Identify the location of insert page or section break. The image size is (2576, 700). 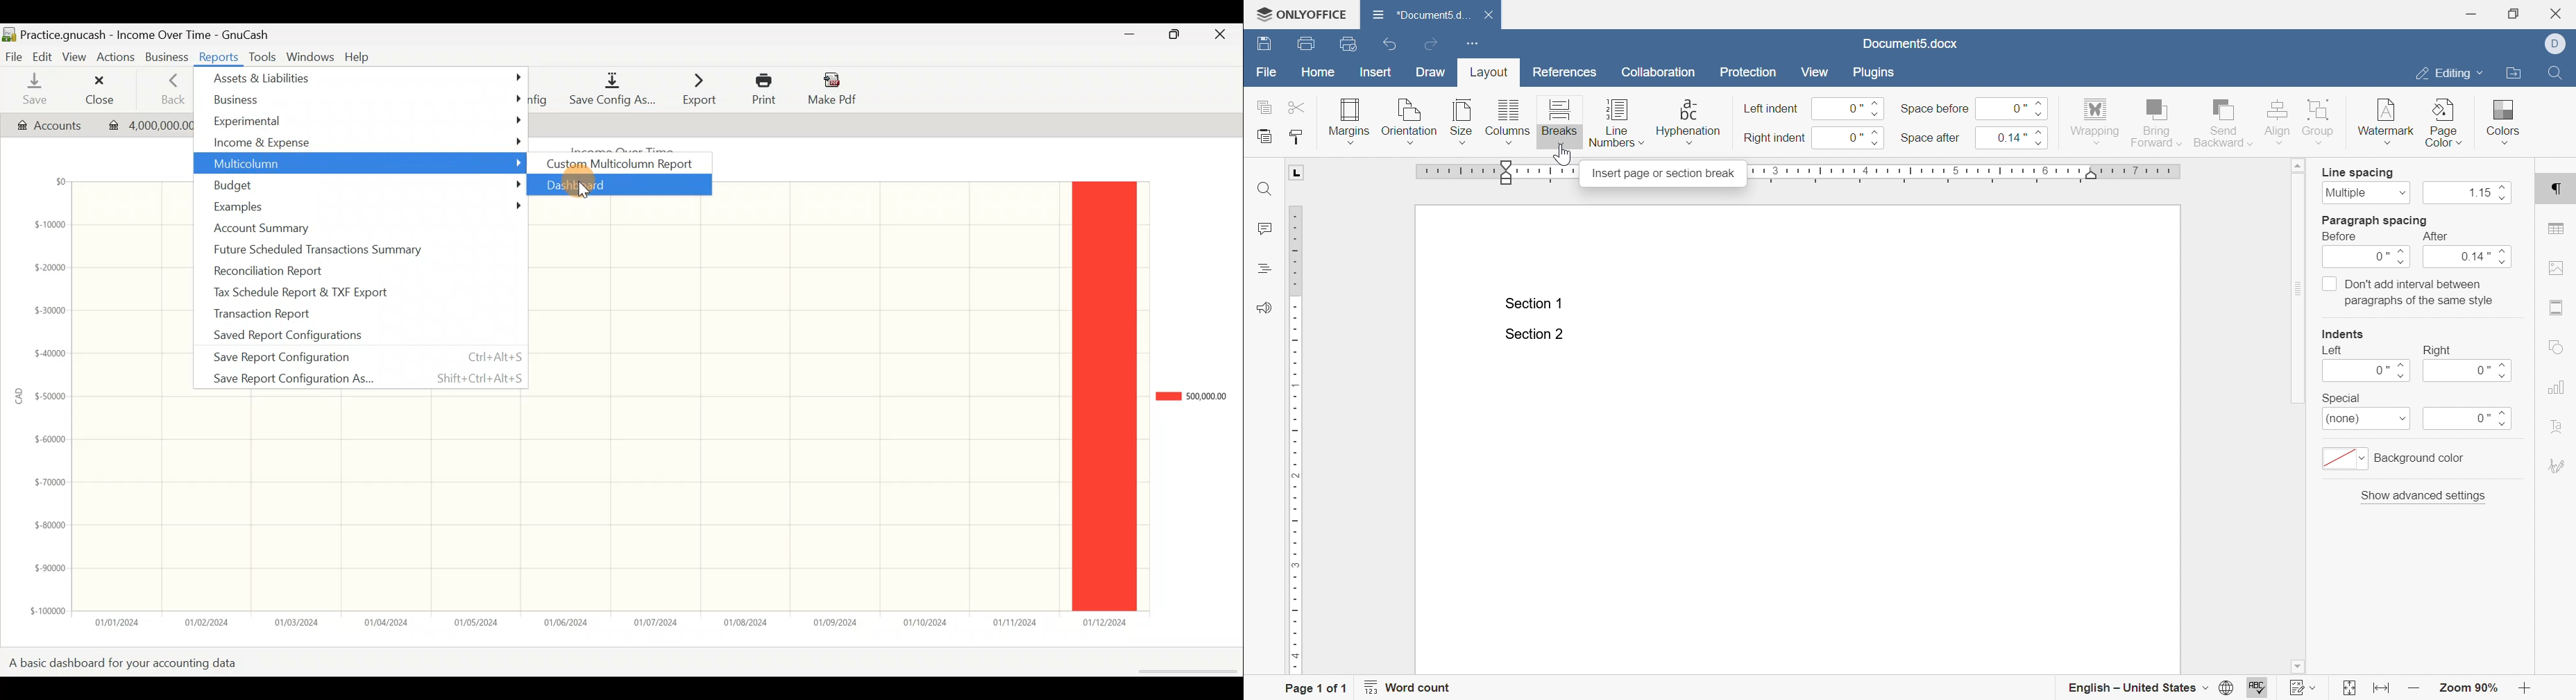
(1661, 174).